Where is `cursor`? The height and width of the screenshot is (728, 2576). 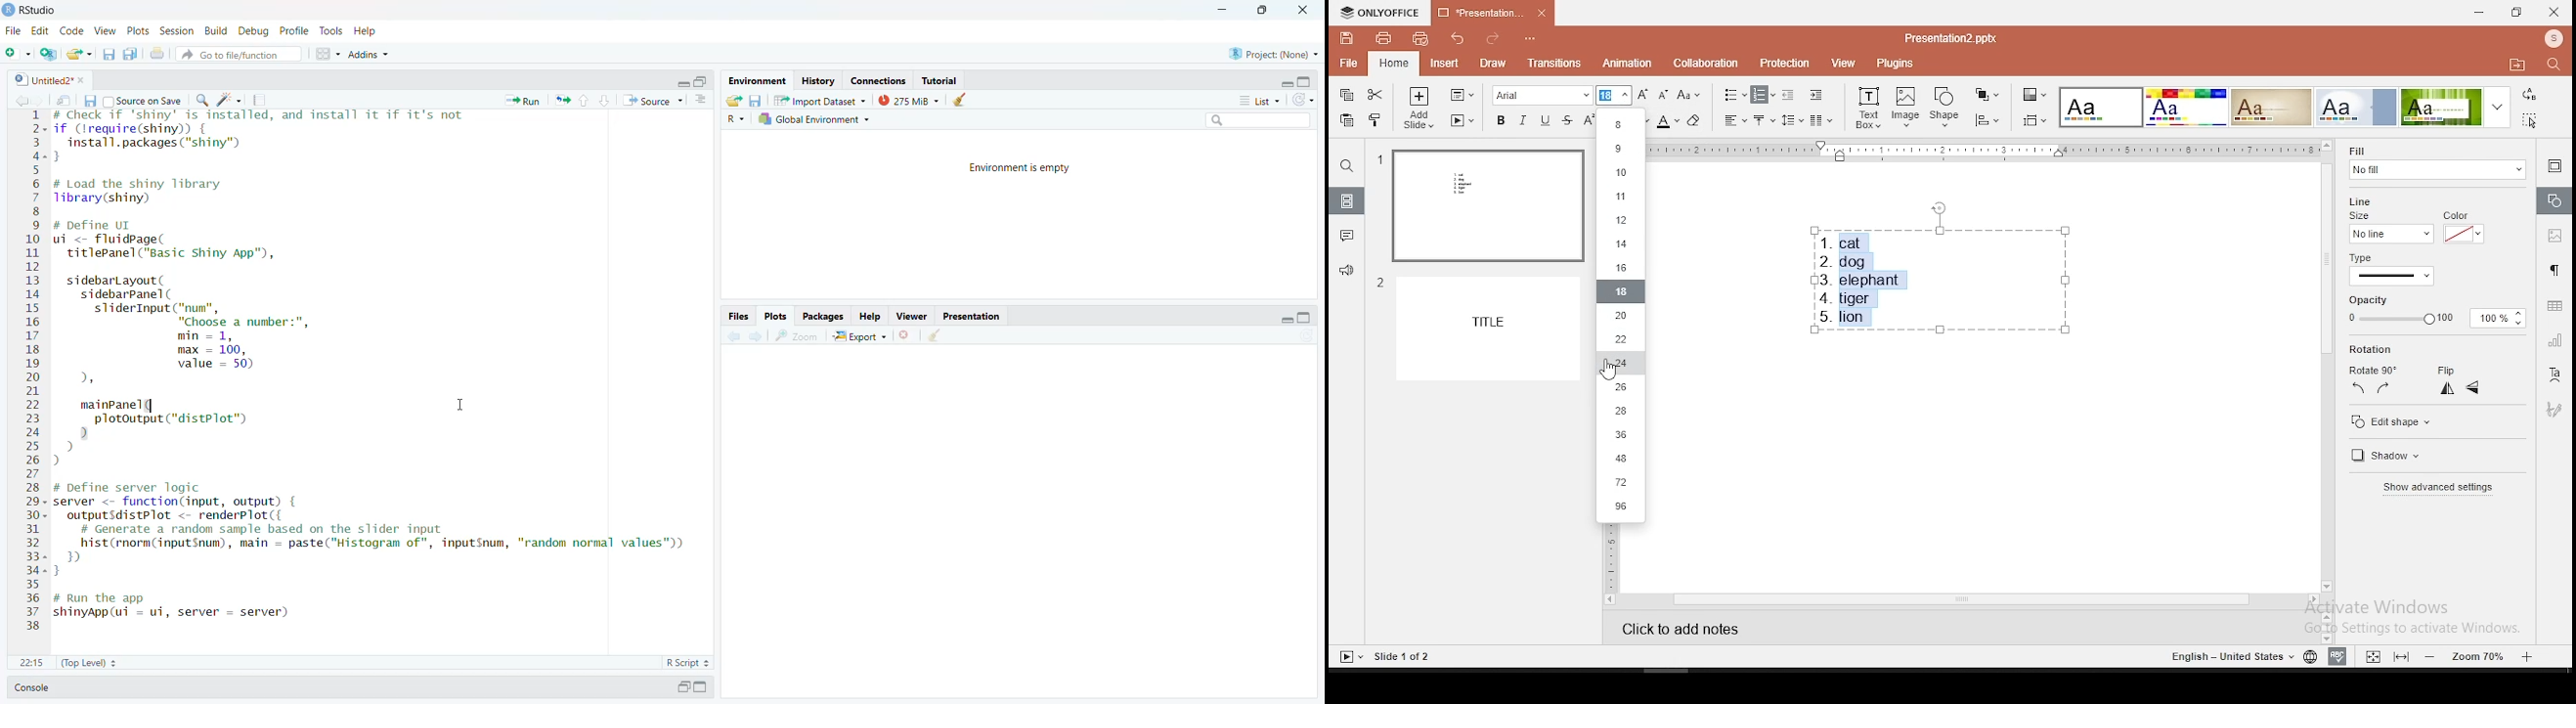 cursor is located at coordinates (462, 404).